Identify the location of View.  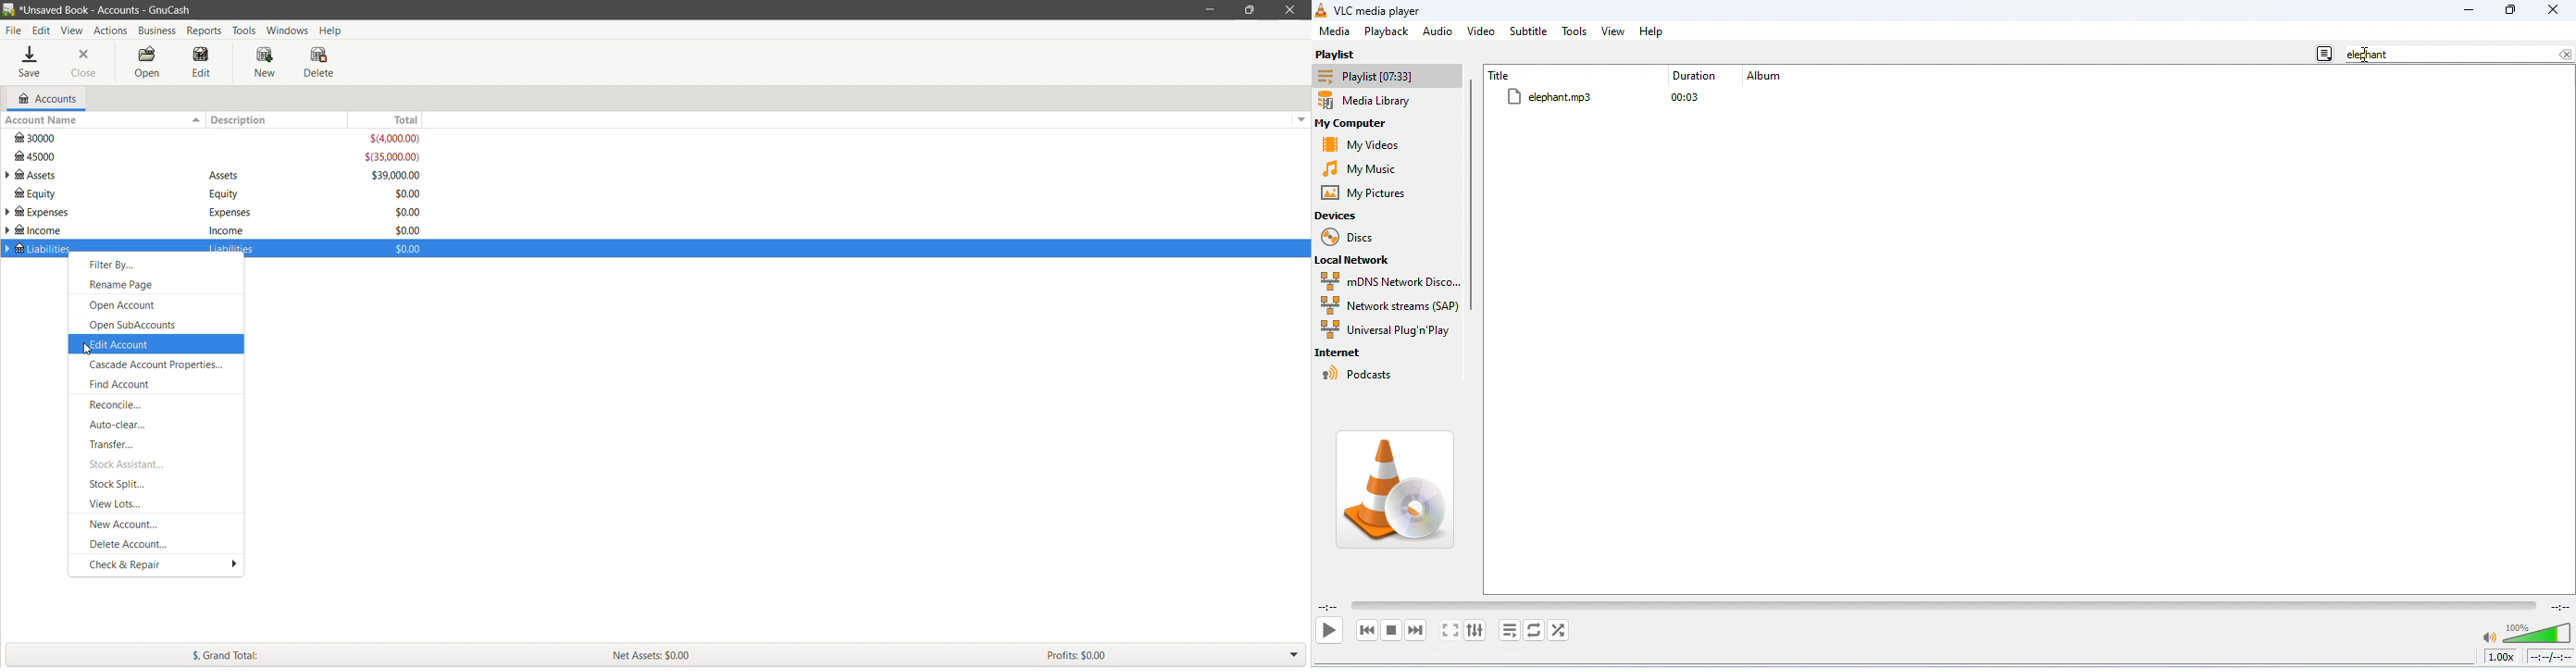
(72, 31).